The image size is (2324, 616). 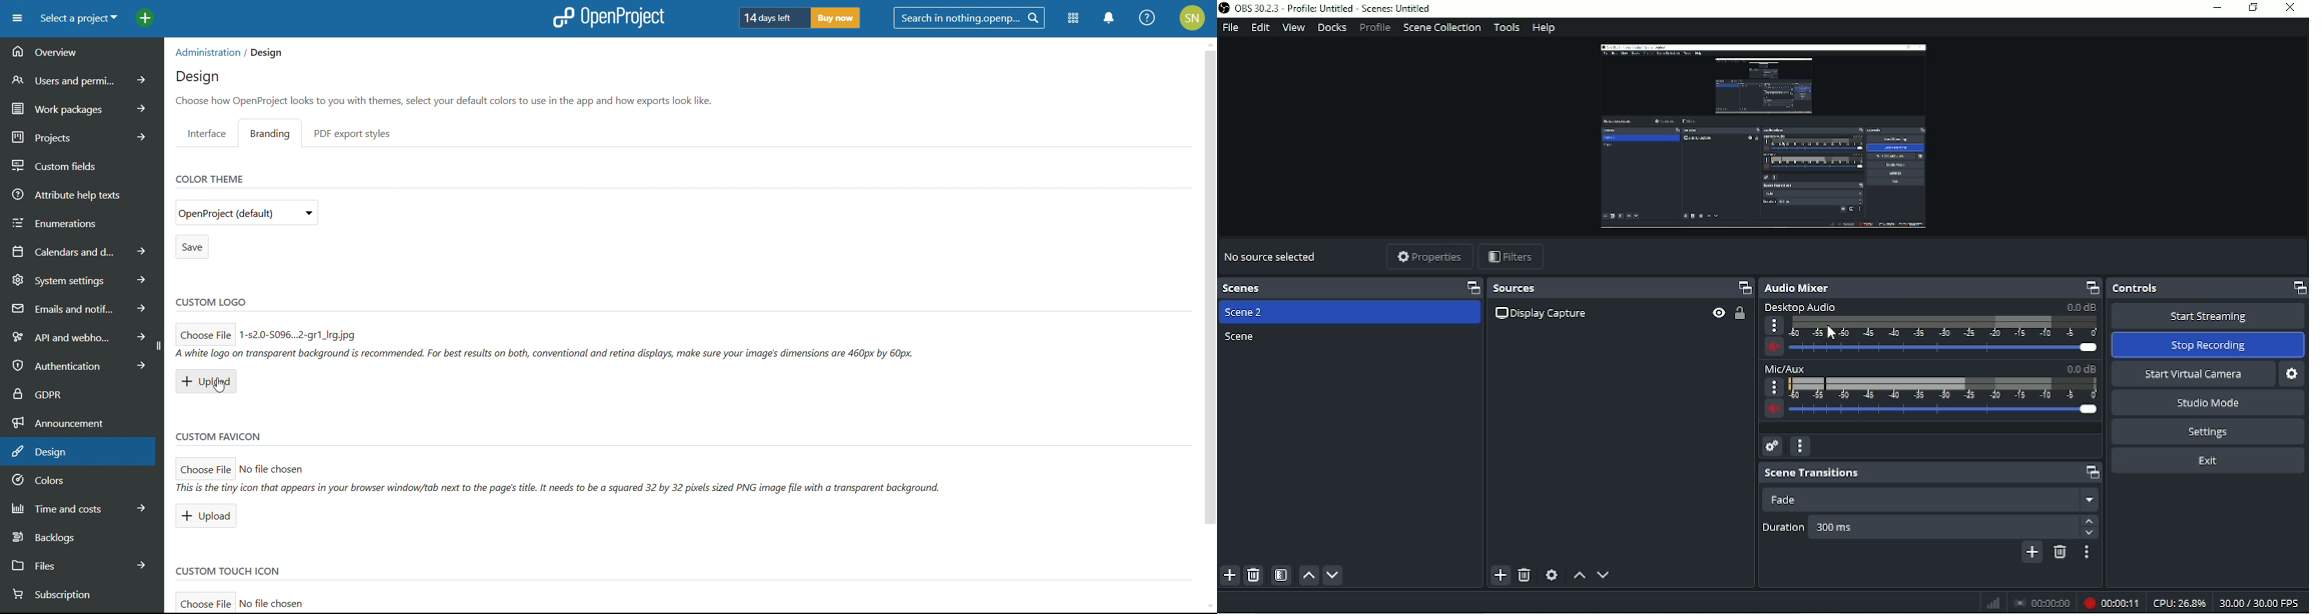 I want to click on / Design, so click(x=264, y=53).